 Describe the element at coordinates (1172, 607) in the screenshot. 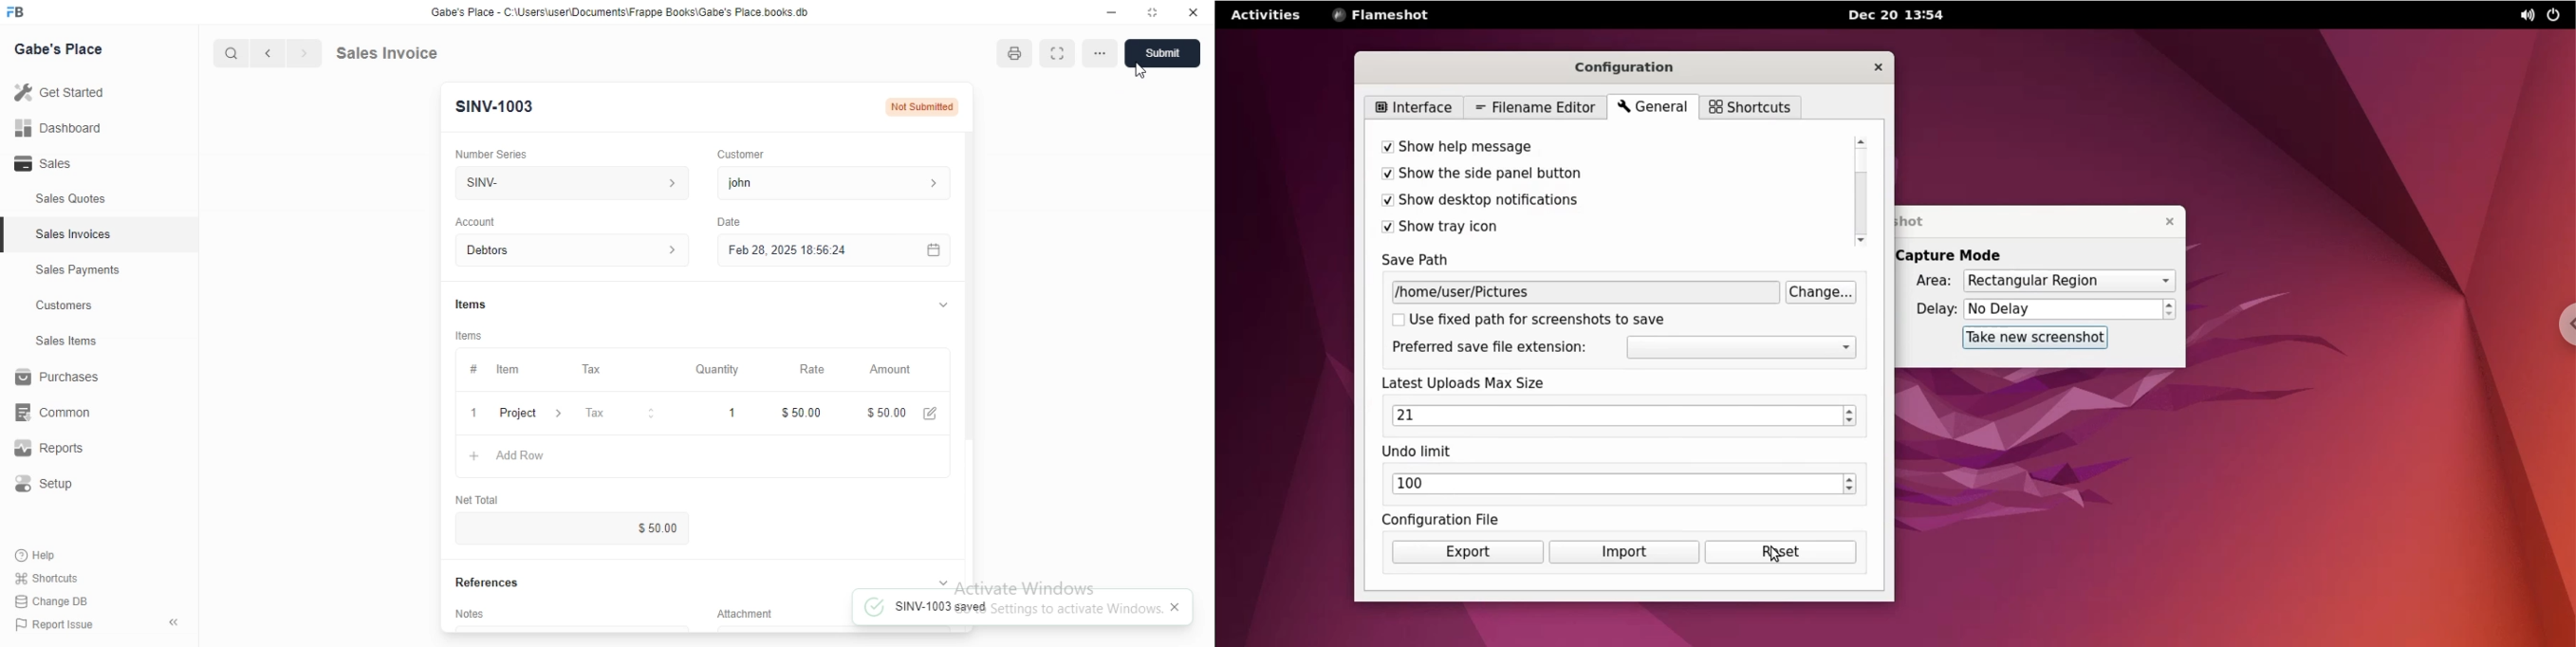

I see `close` at that location.